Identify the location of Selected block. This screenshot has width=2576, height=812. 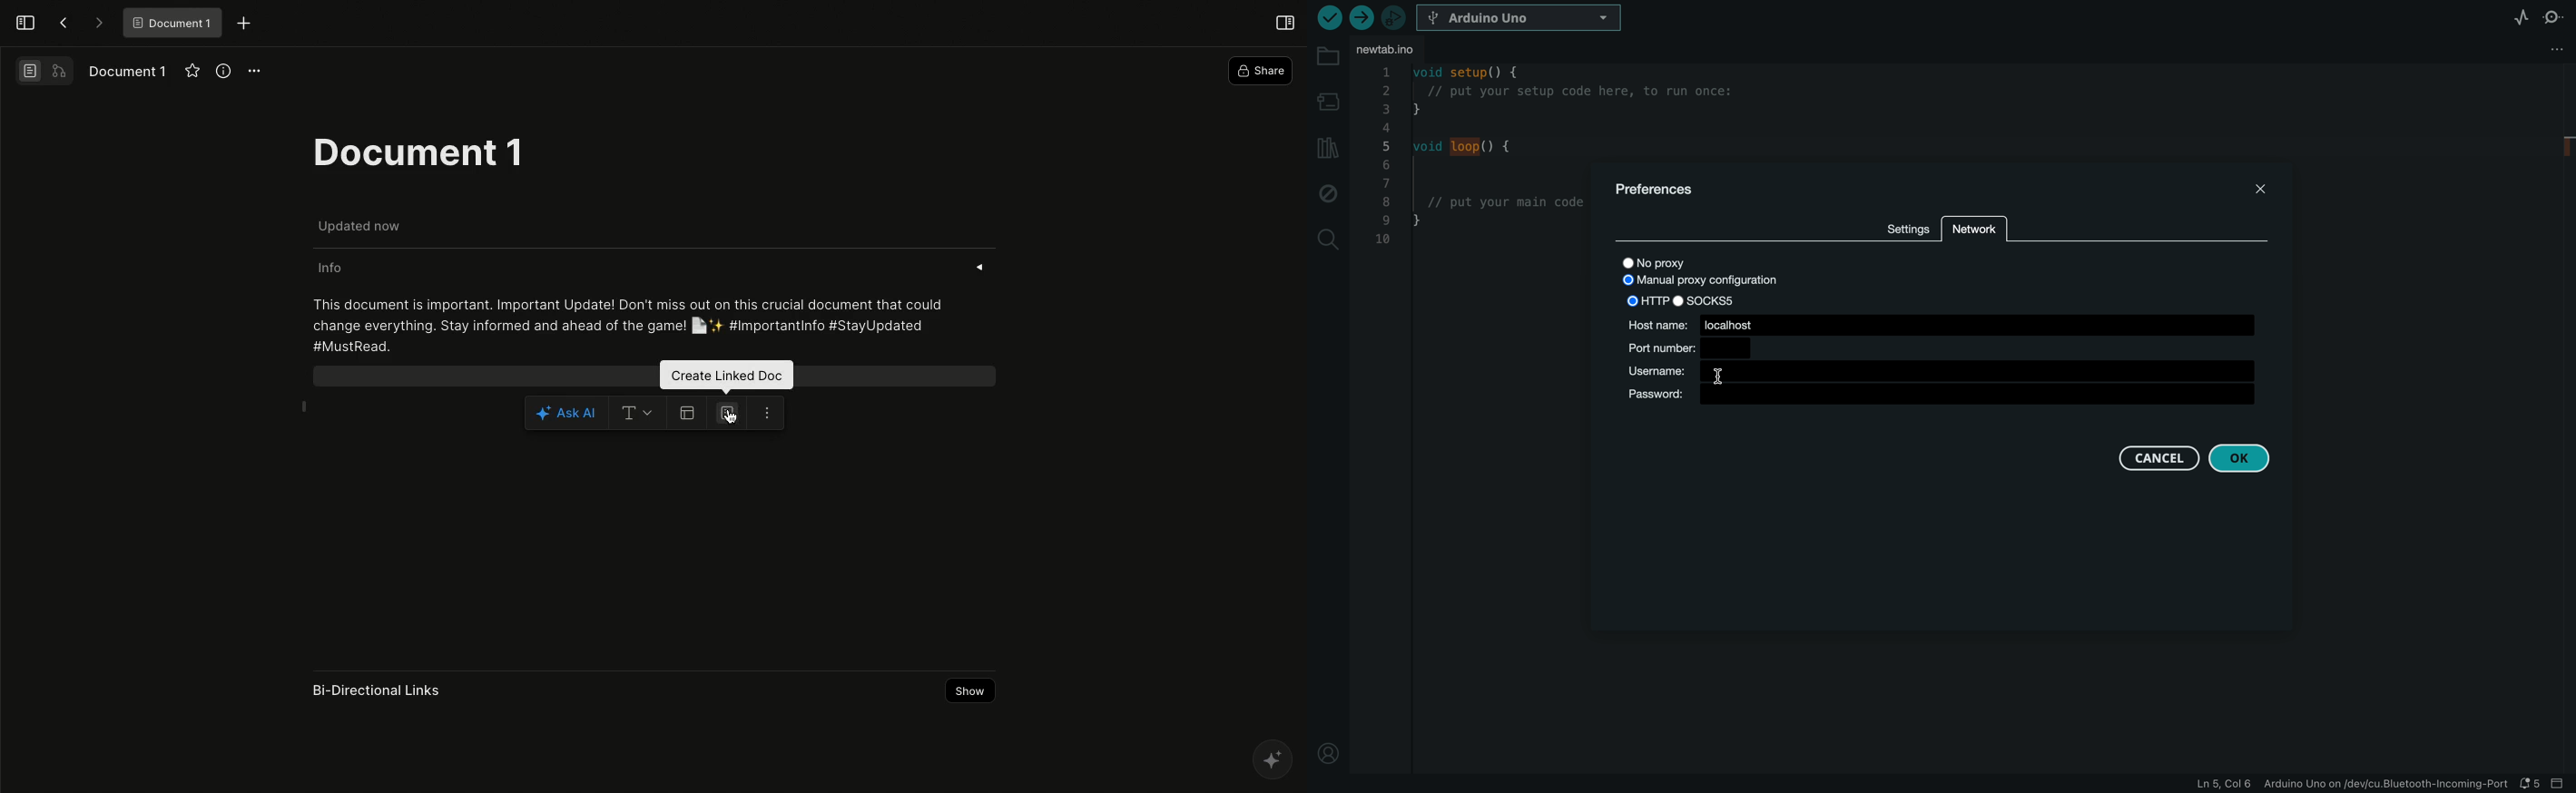
(477, 375).